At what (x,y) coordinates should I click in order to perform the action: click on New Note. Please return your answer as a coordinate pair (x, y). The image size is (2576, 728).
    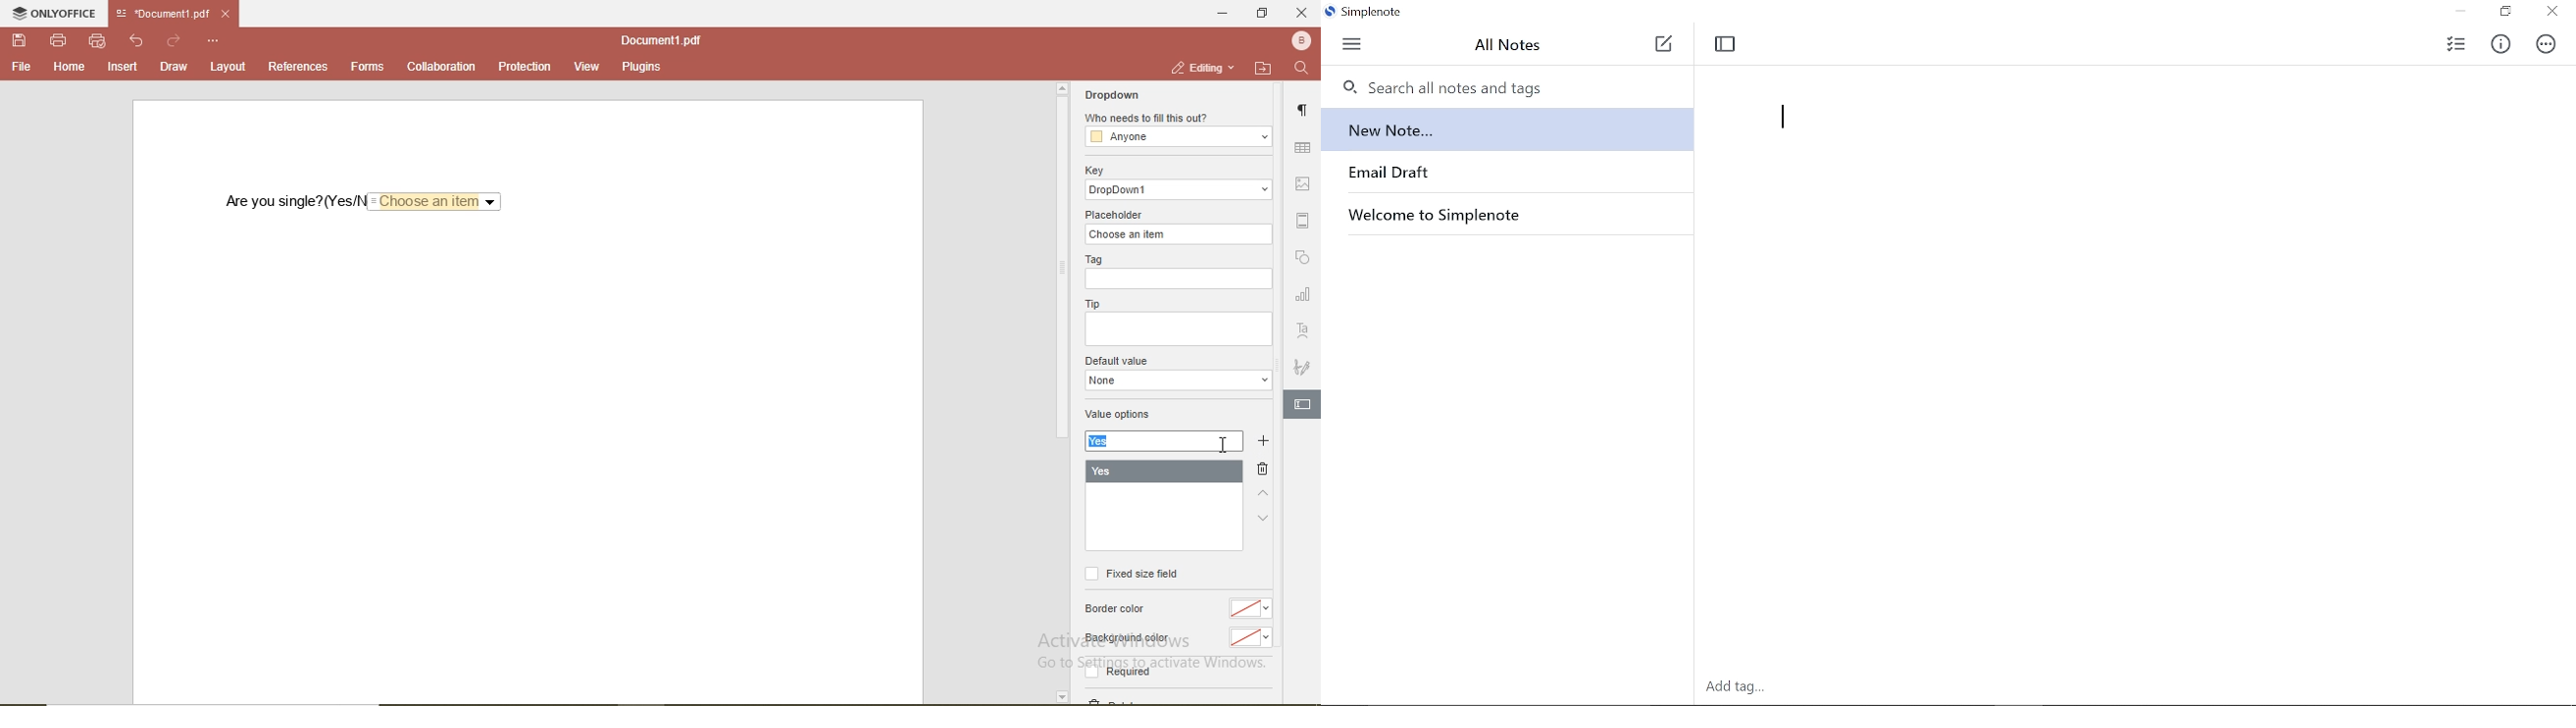
    Looking at the image, I should click on (1665, 47).